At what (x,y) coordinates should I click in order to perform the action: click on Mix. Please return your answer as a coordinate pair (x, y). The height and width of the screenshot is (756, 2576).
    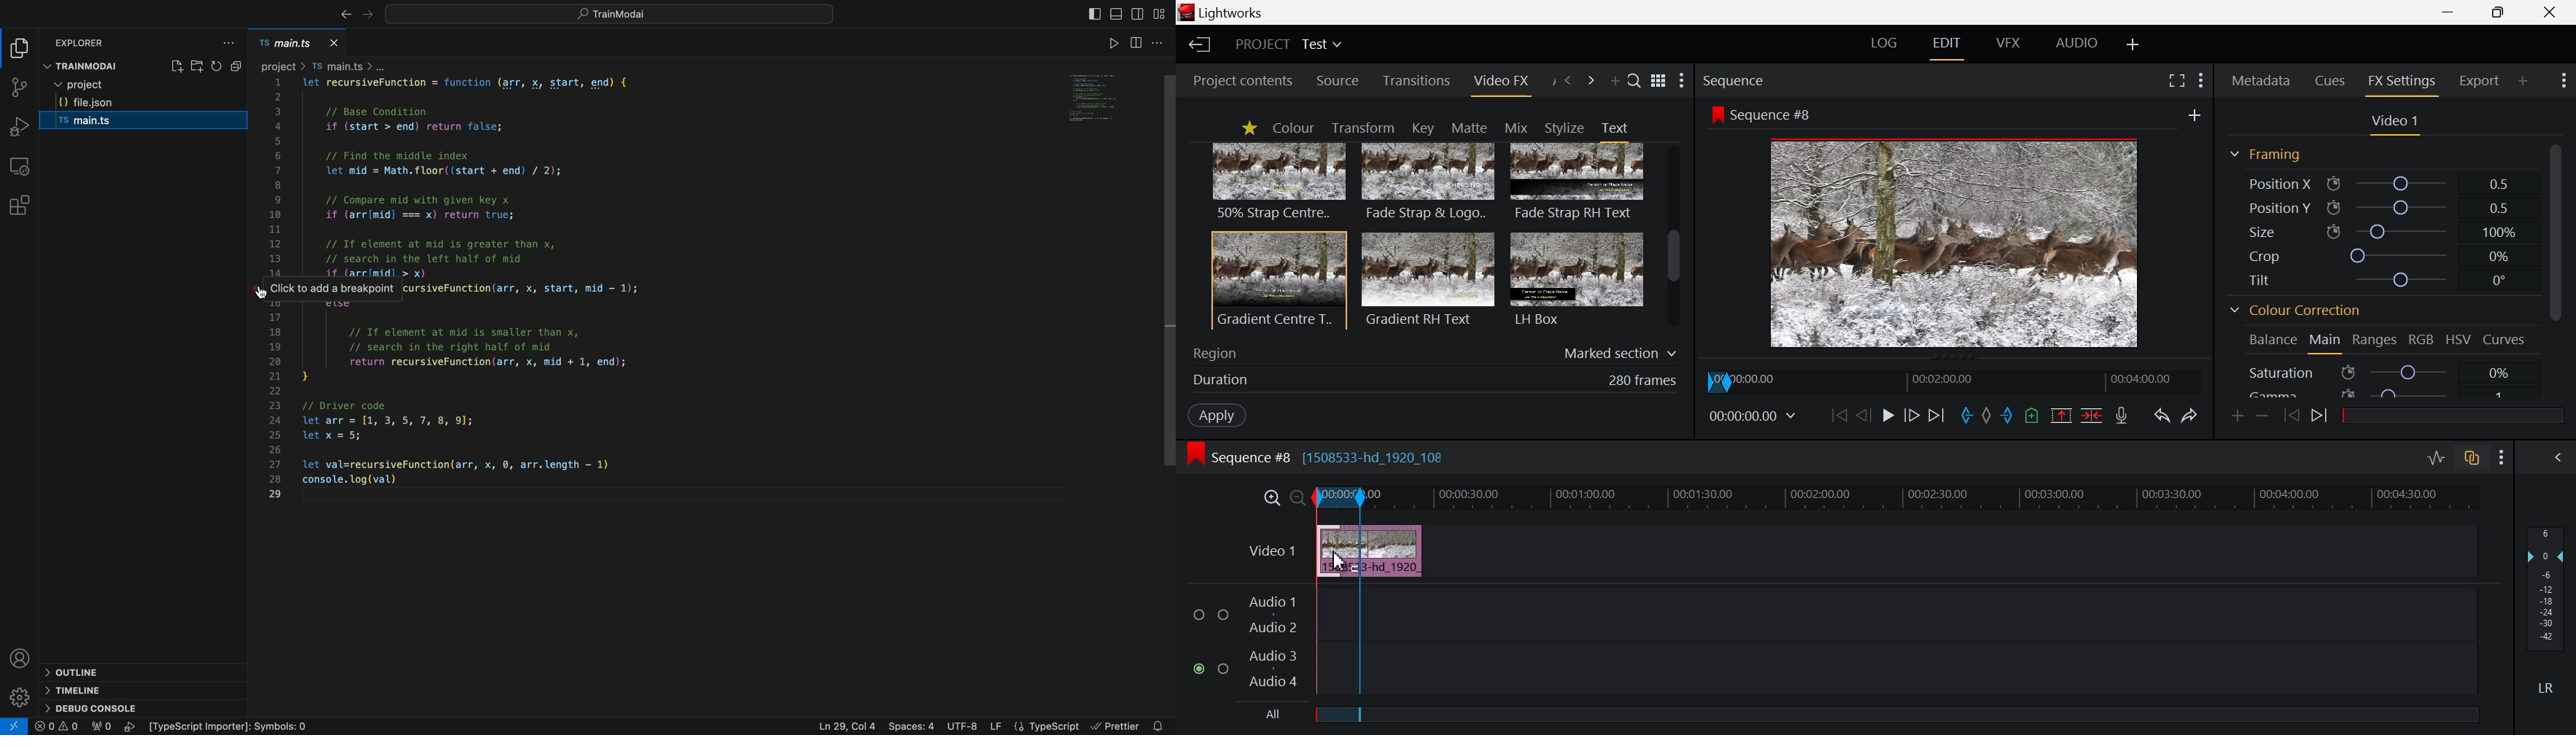
    Looking at the image, I should click on (1521, 127).